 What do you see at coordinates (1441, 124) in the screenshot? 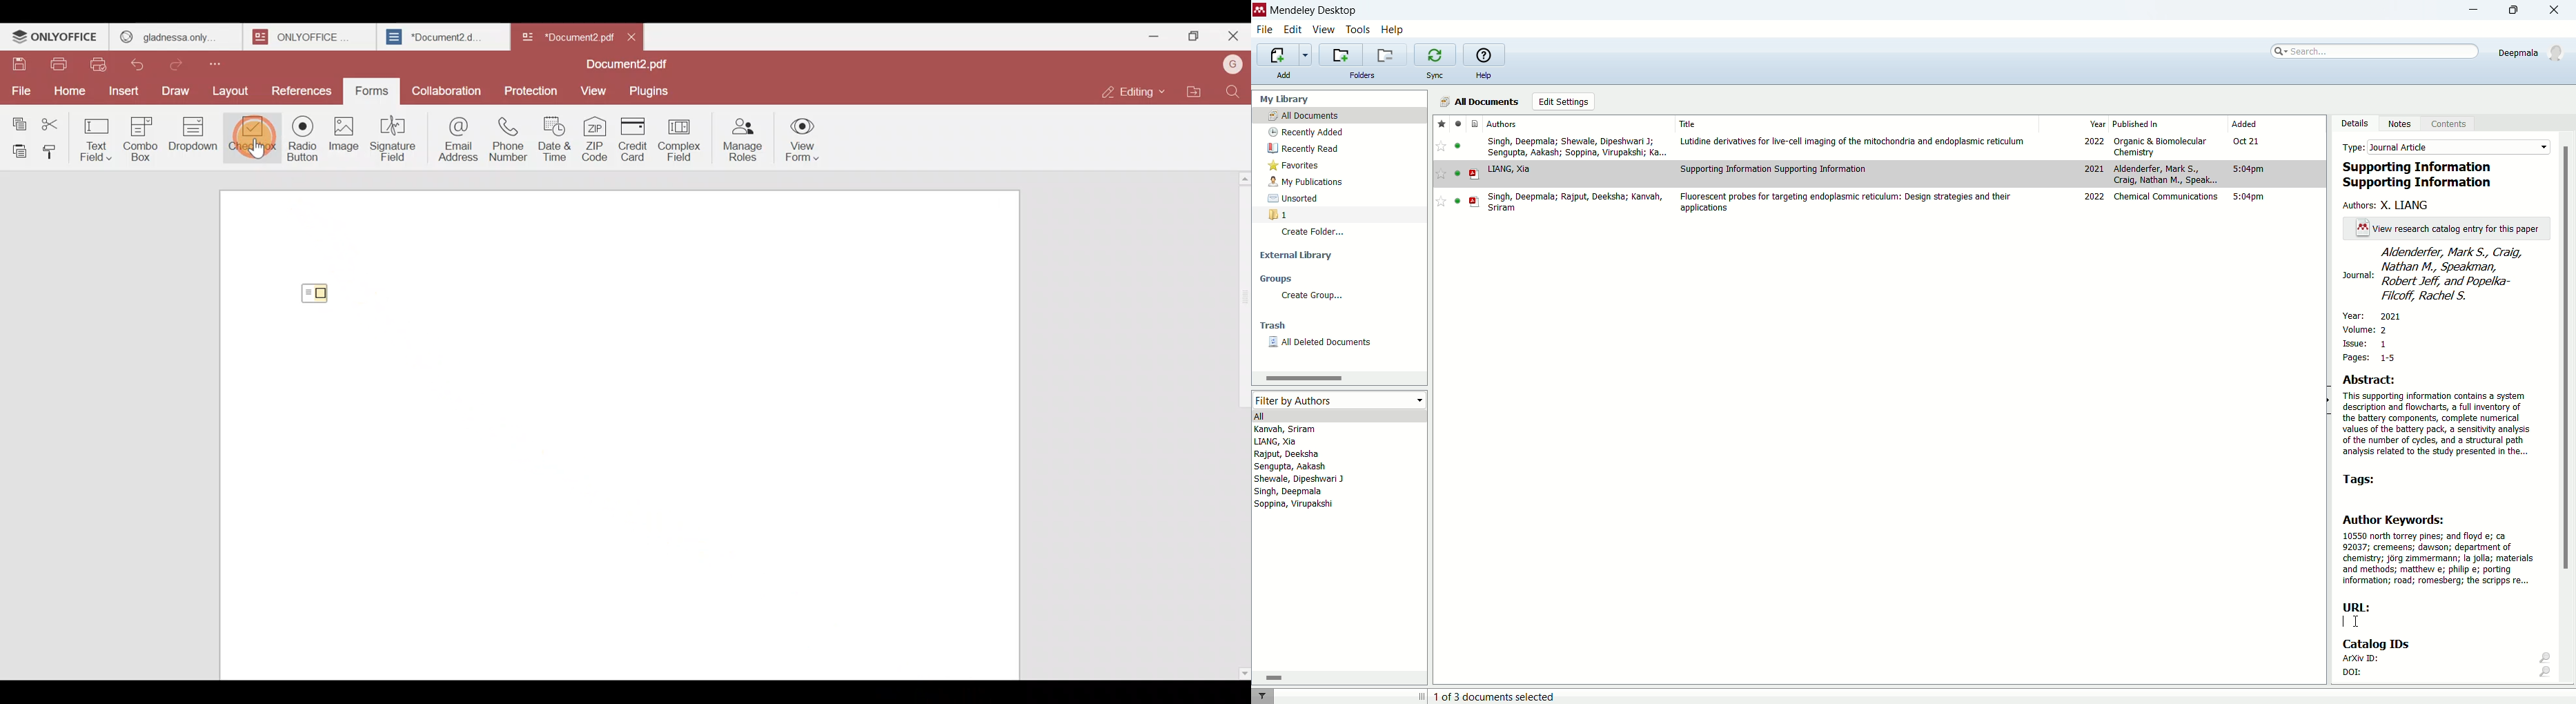
I see `favorites` at bounding box center [1441, 124].